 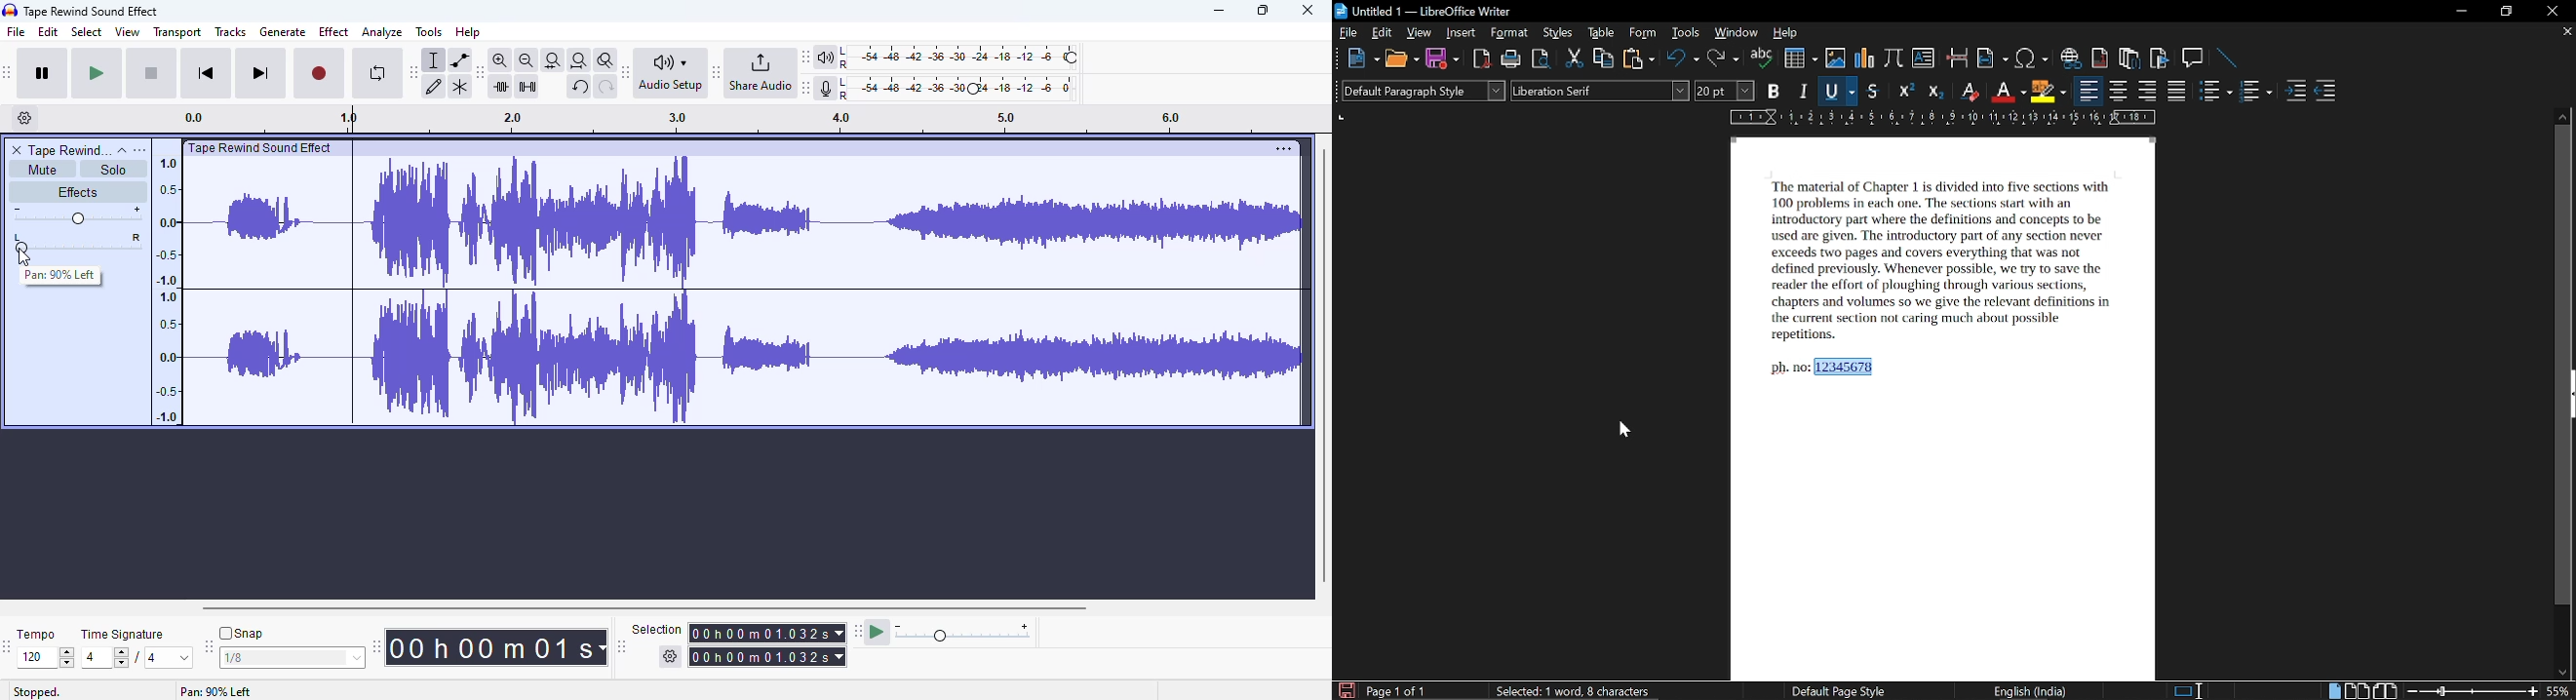 What do you see at coordinates (97, 74) in the screenshot?
I see `play` at bounding box center [97, 74].